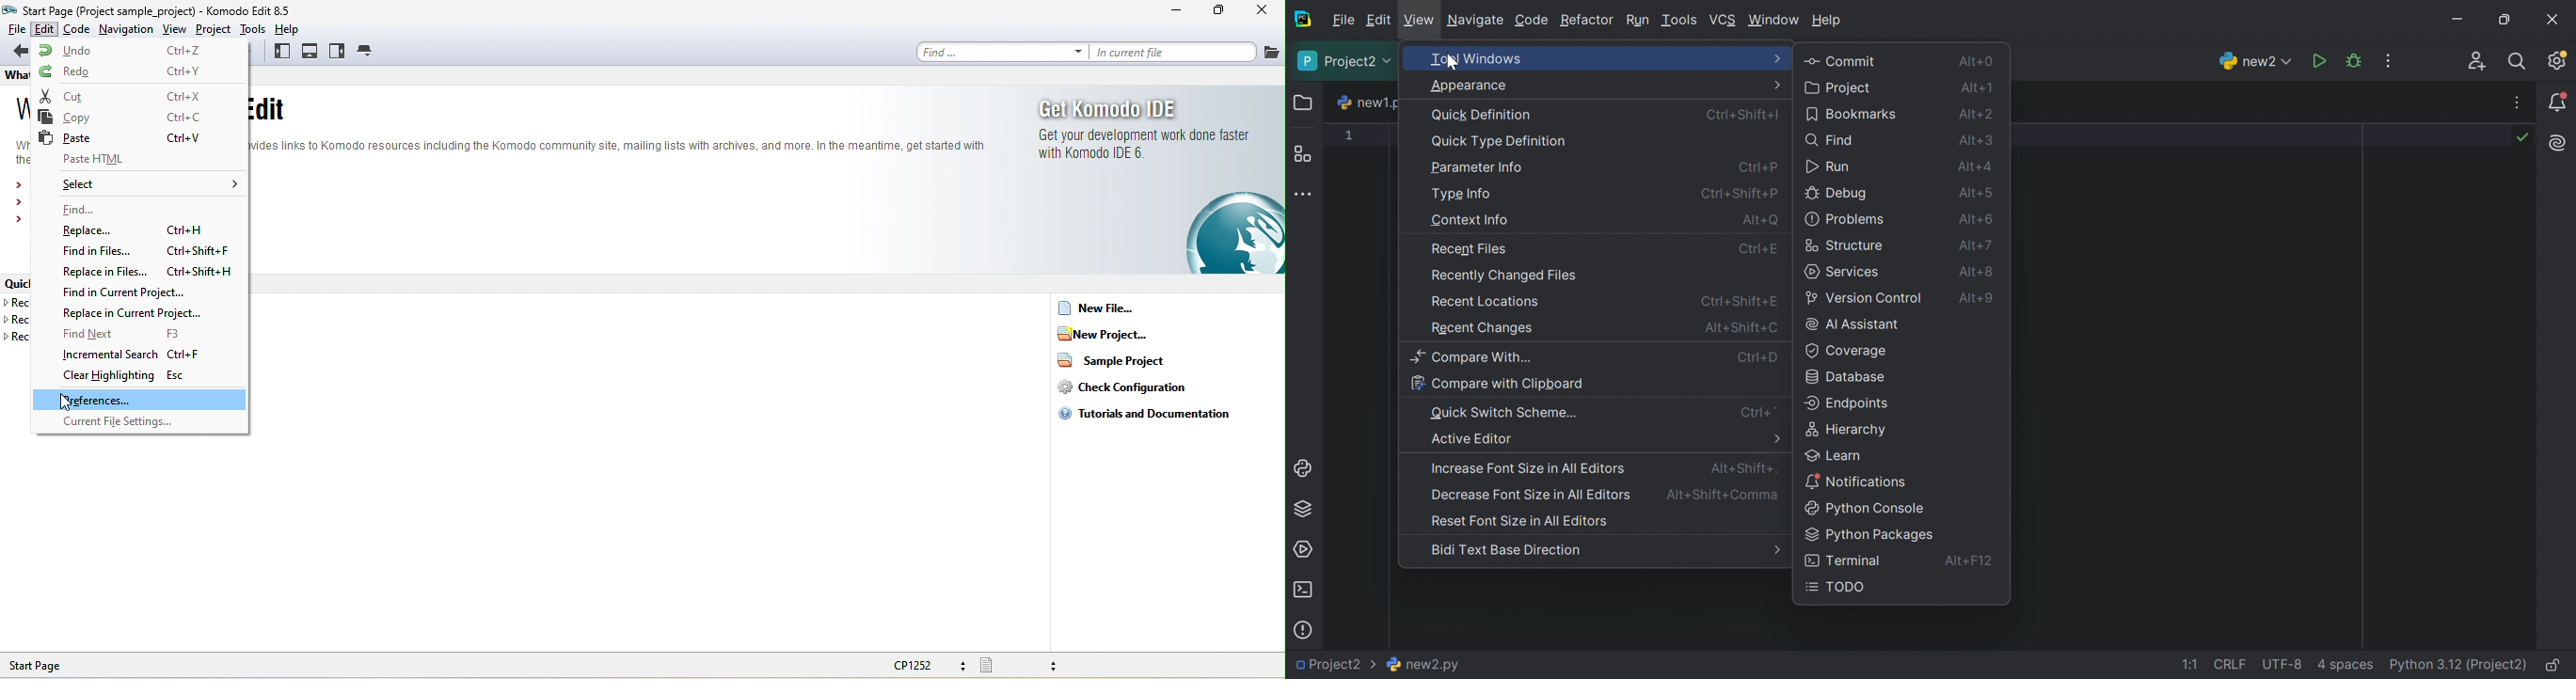 This screenshot has height=700, width=2576. I want to click on welcome to komodo edit, so click(271, 111).